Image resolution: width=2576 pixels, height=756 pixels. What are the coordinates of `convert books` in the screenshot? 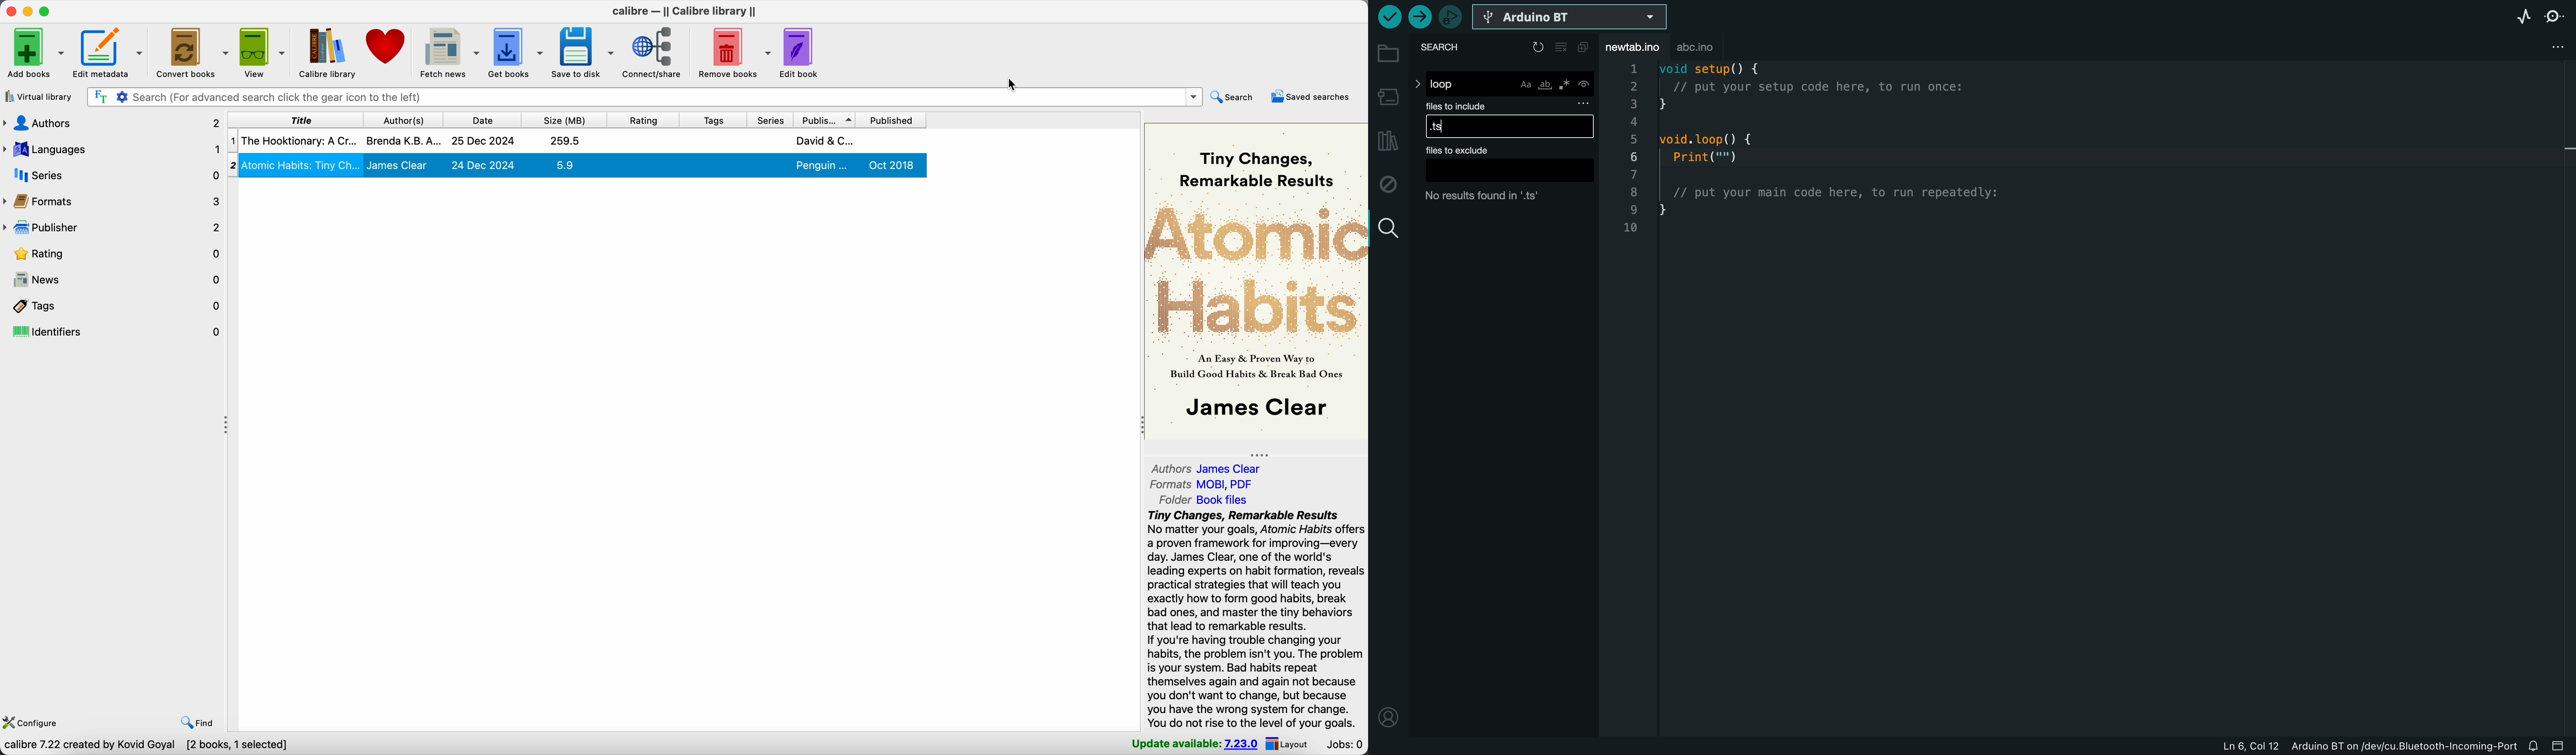 It's located at (193, 53).